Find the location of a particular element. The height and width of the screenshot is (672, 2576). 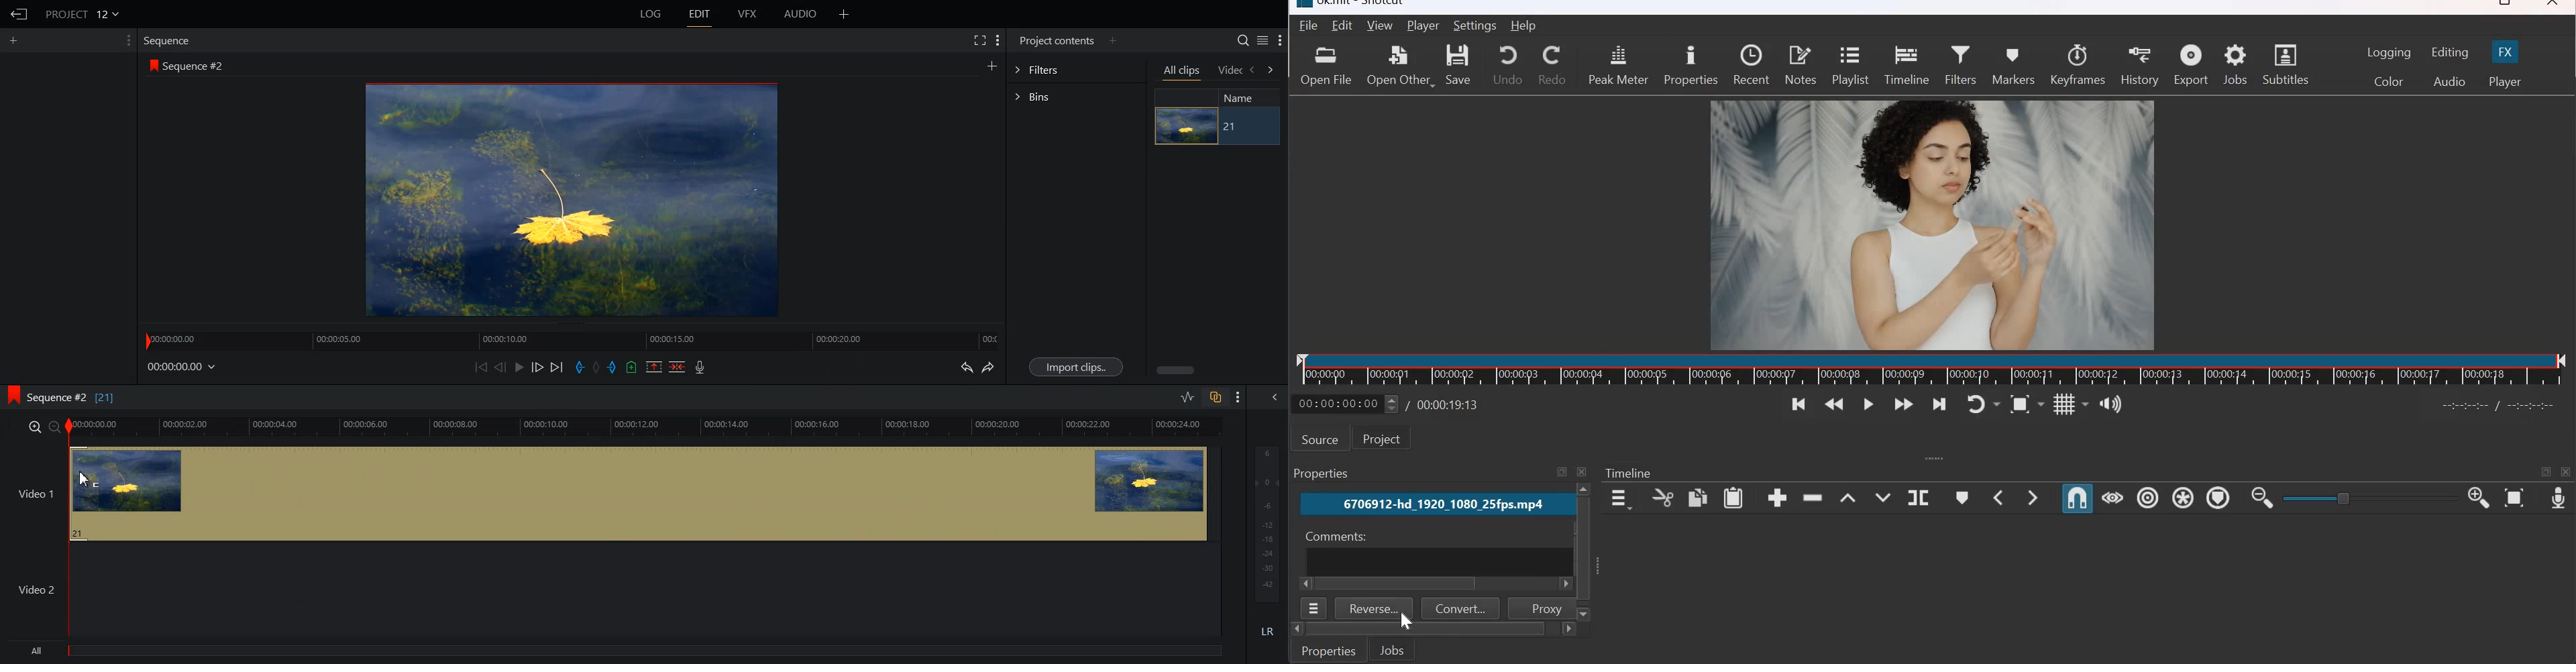

Project 12v is located at coordinates (82, 13).